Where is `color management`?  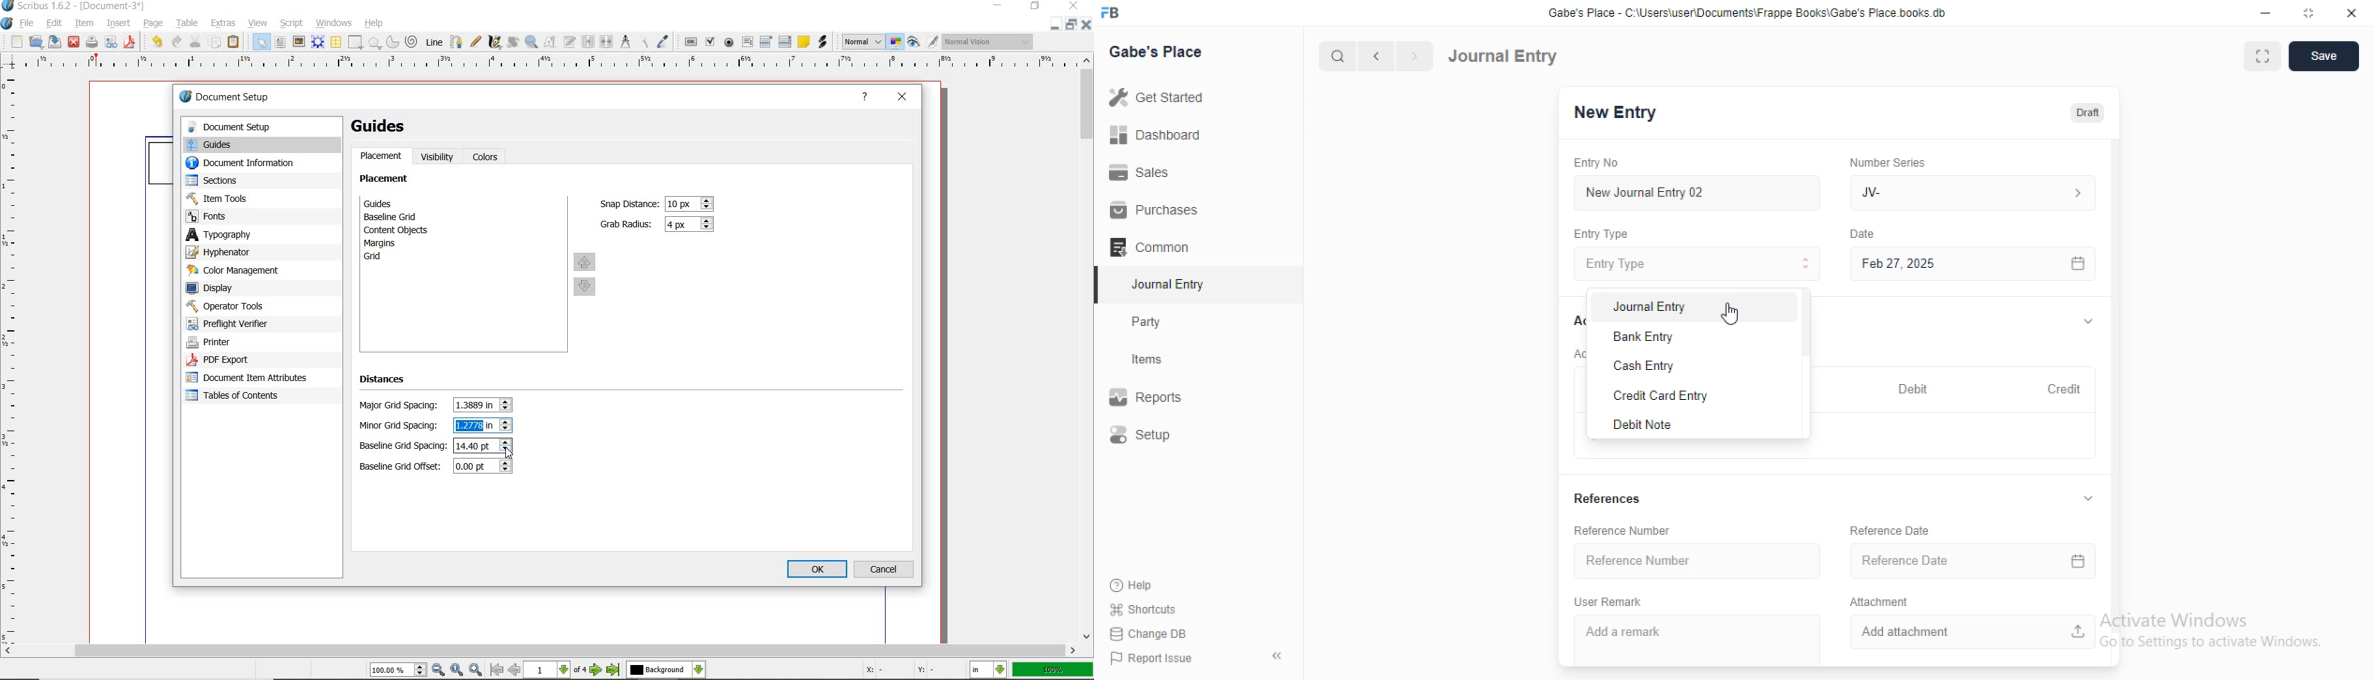 color management is located at coordinates (252, 271).